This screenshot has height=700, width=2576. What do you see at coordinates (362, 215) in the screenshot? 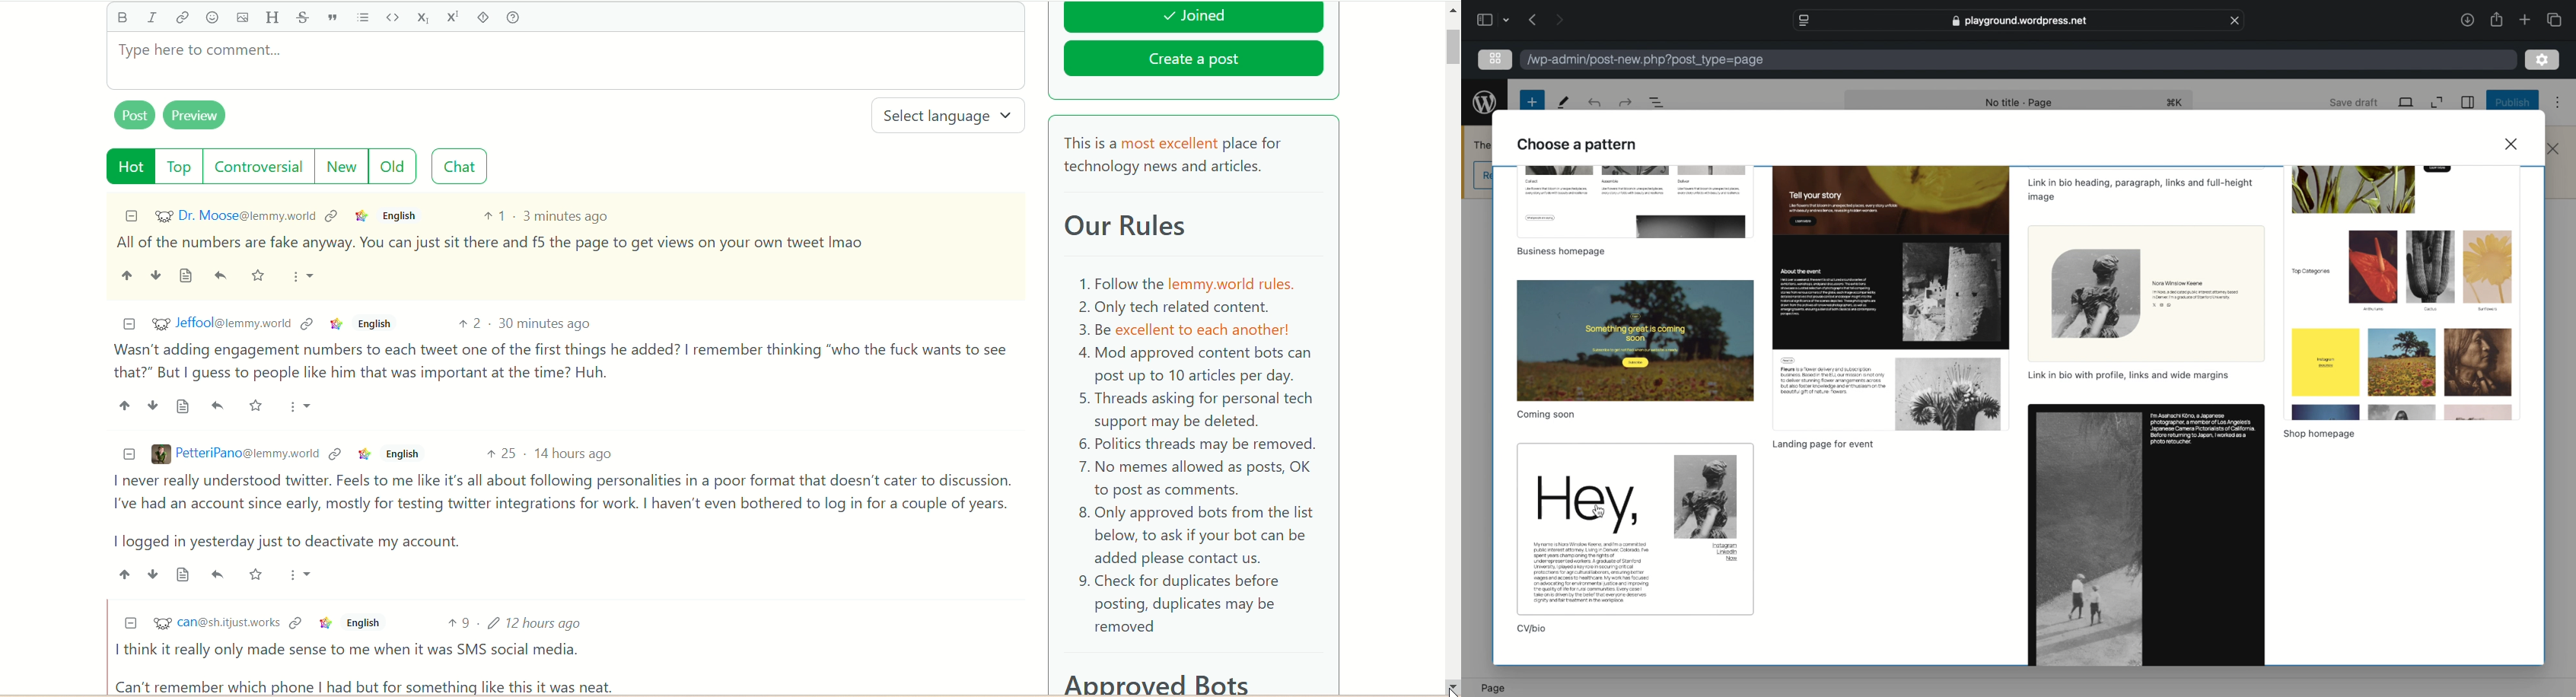
I see `Link` at bounding box center [362, 215].